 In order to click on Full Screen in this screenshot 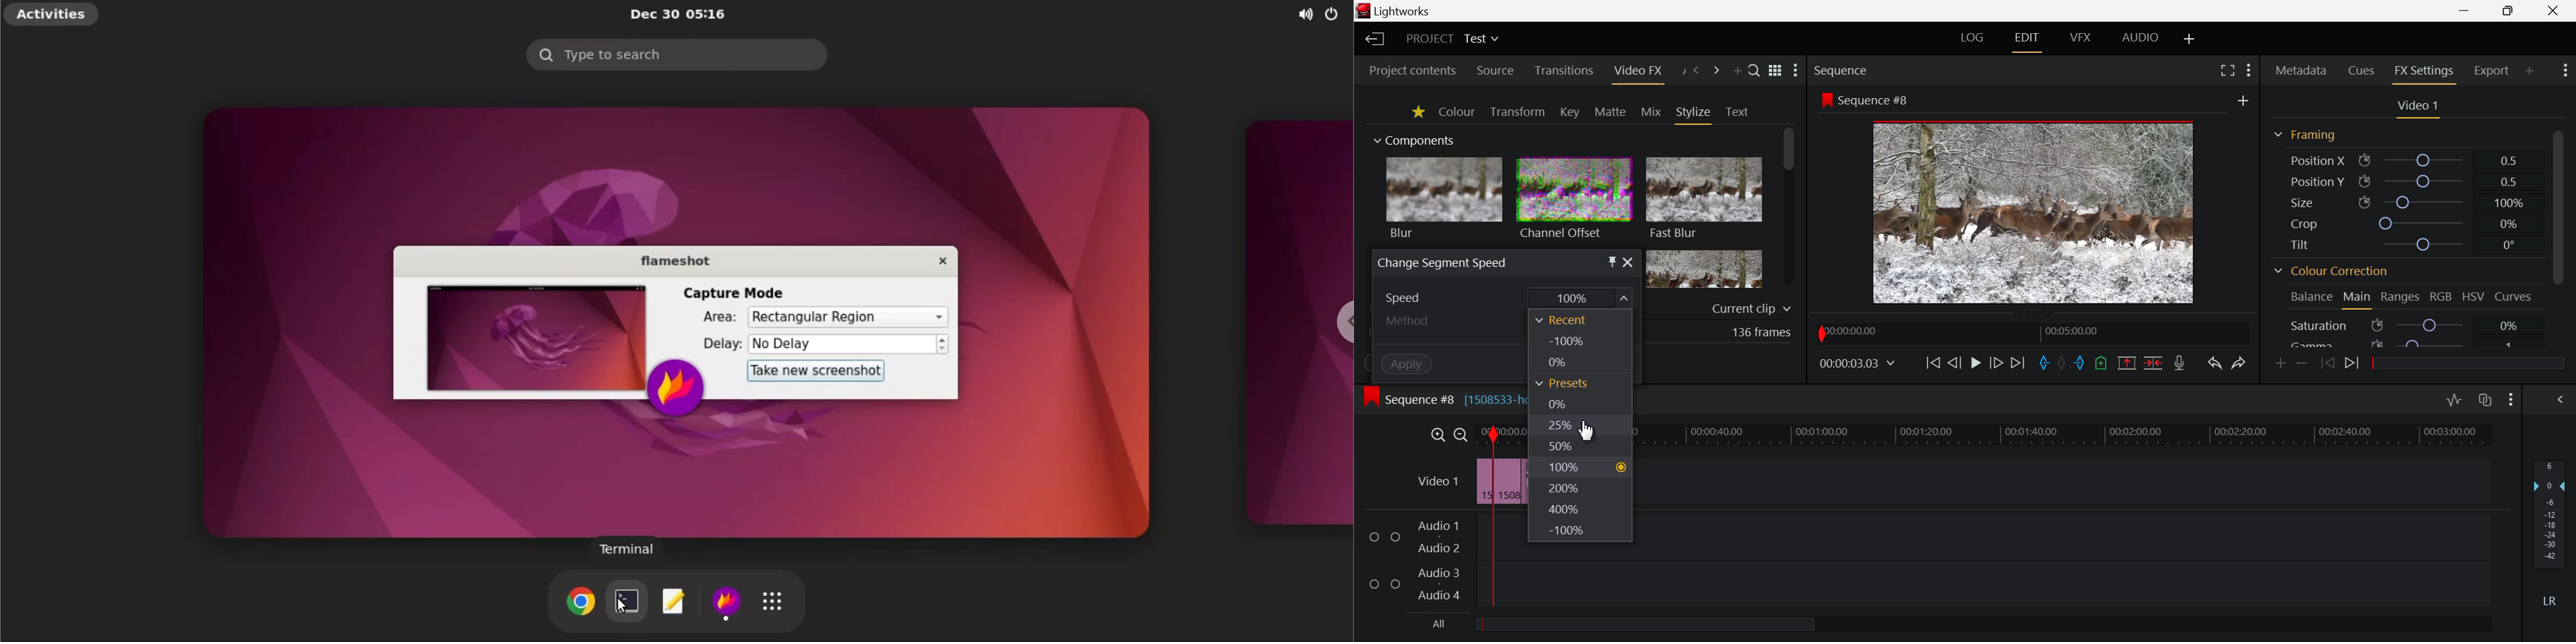, I will do `click(2225, 73)`.